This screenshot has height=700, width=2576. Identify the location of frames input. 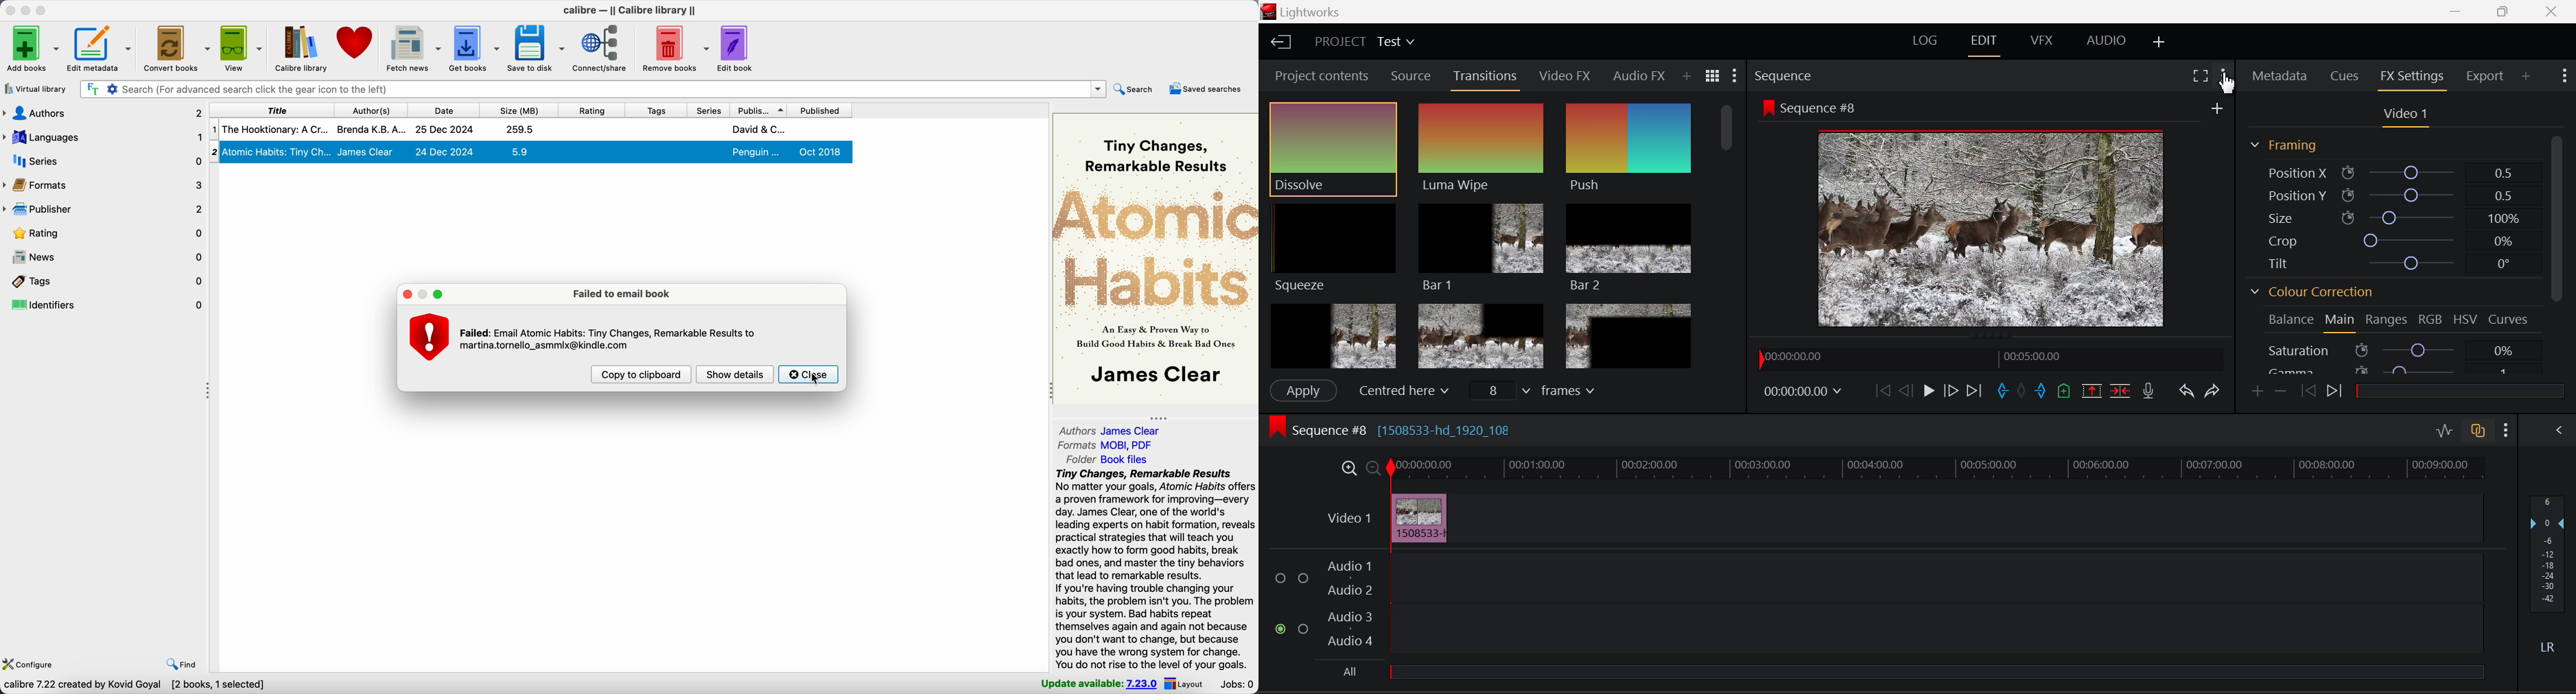
(1540, 392).